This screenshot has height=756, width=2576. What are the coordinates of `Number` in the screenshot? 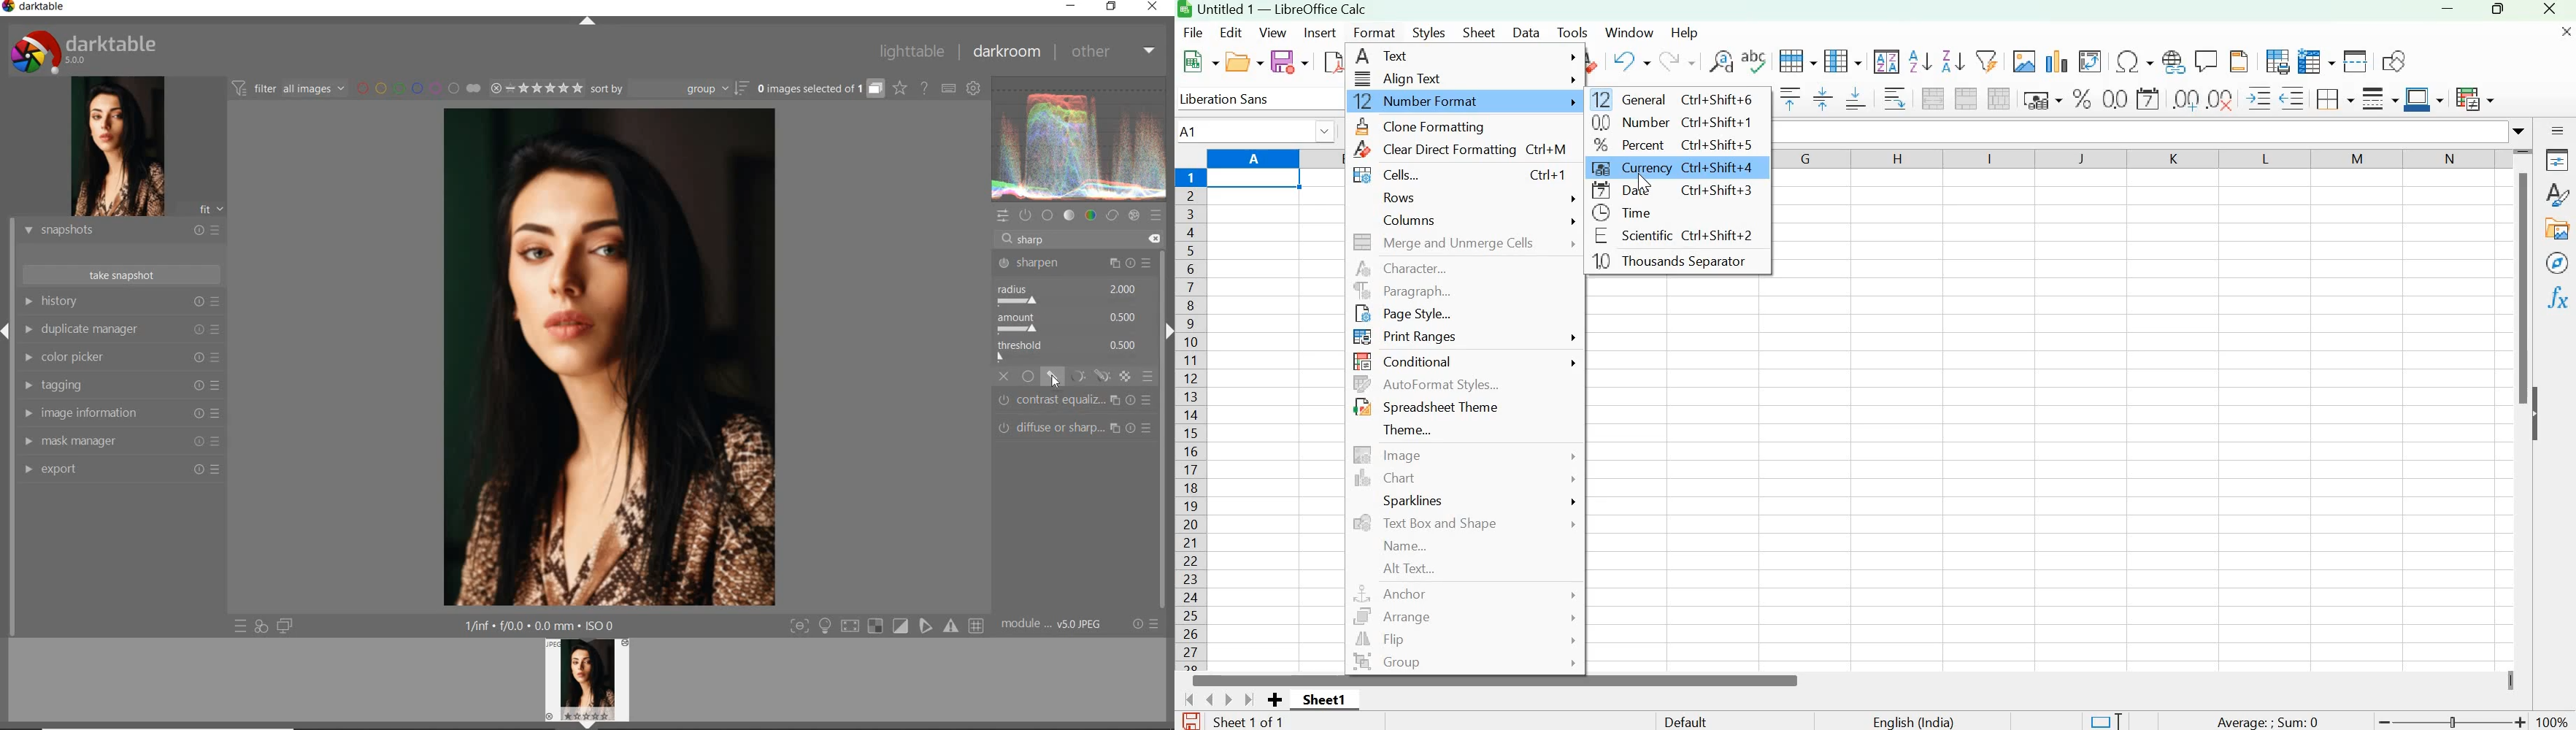 It's located at (1668, 123).